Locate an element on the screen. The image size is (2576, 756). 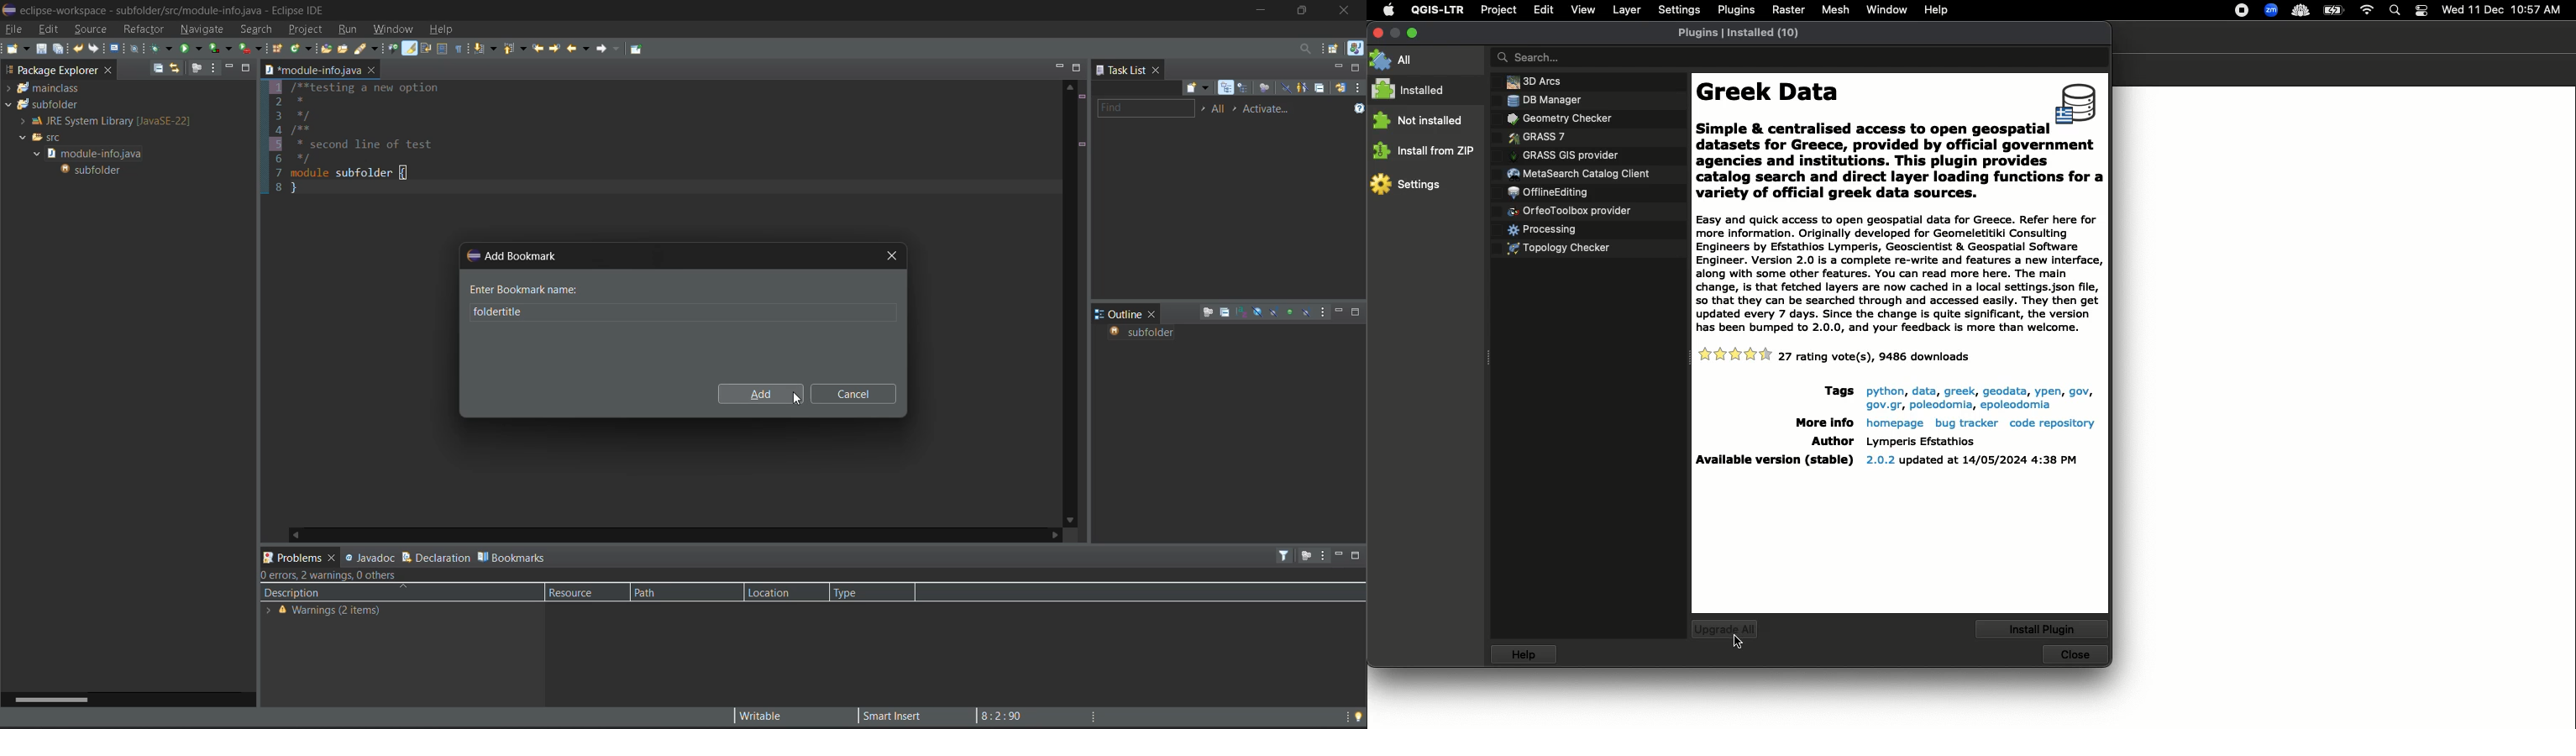
focus on active task is located at coordinates (1208, 313).